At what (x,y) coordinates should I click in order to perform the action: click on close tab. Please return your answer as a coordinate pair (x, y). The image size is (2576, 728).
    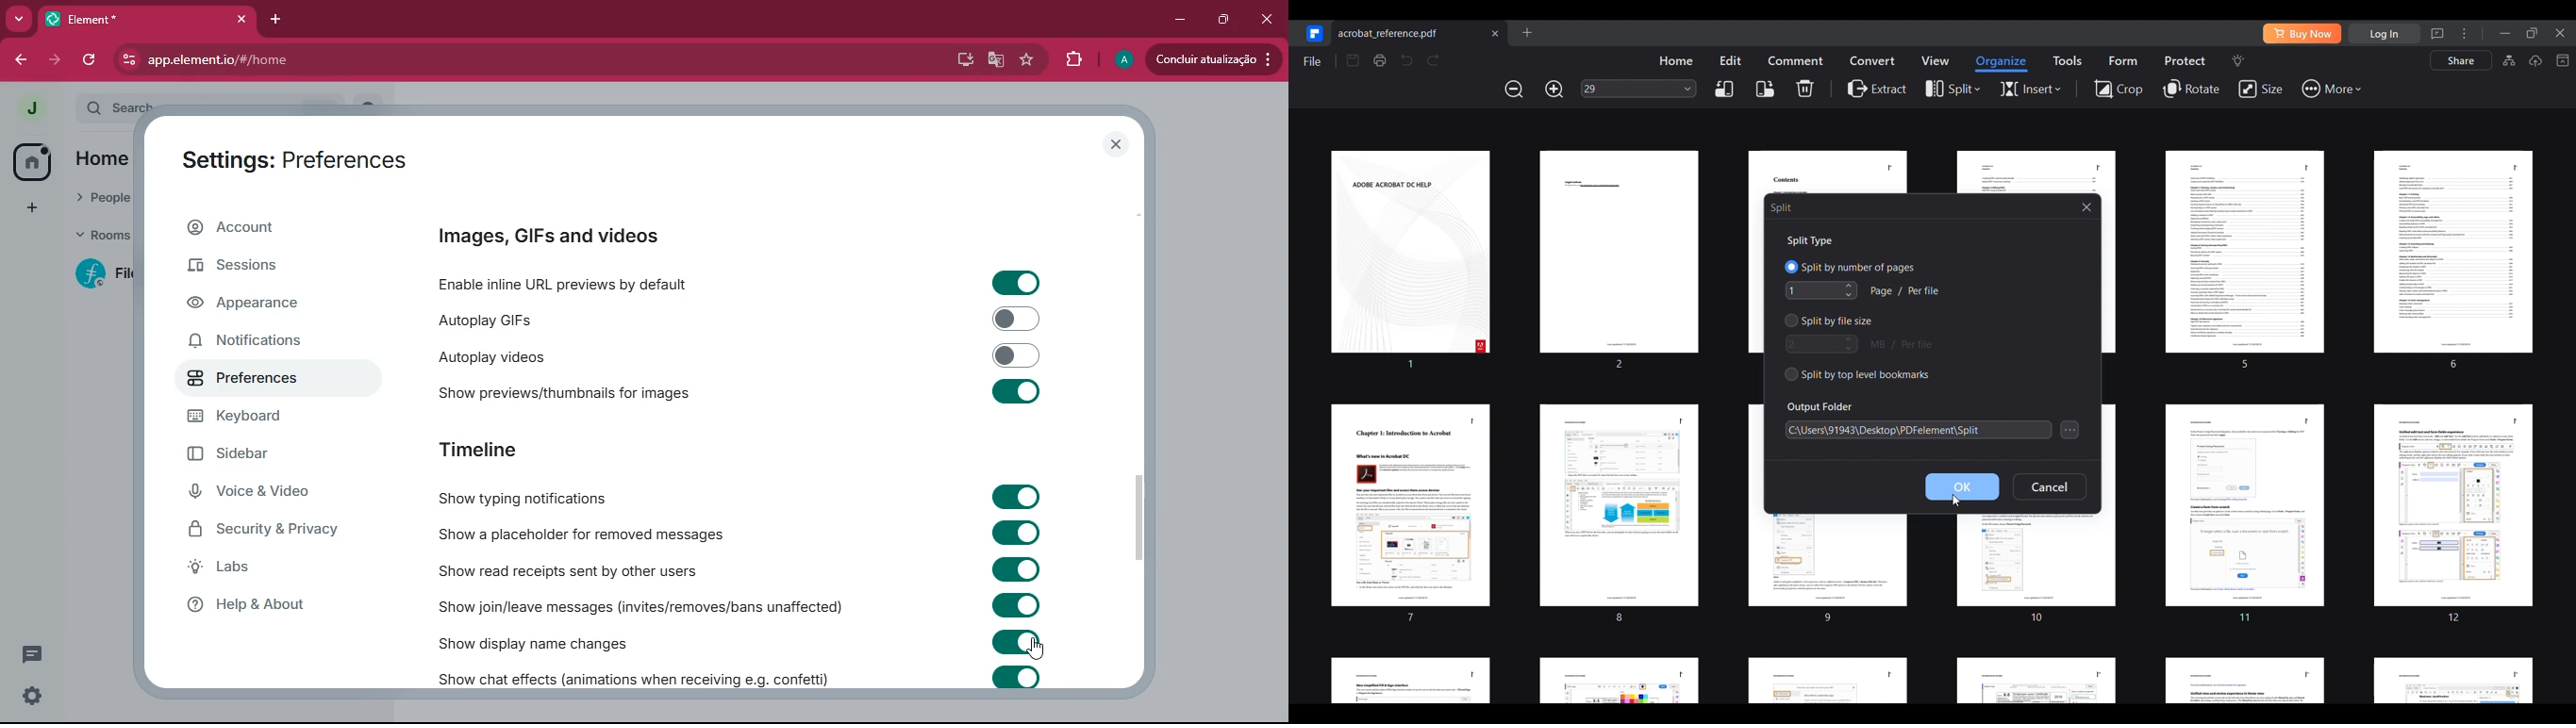
    Looking at the image, I should click on (241, 20).